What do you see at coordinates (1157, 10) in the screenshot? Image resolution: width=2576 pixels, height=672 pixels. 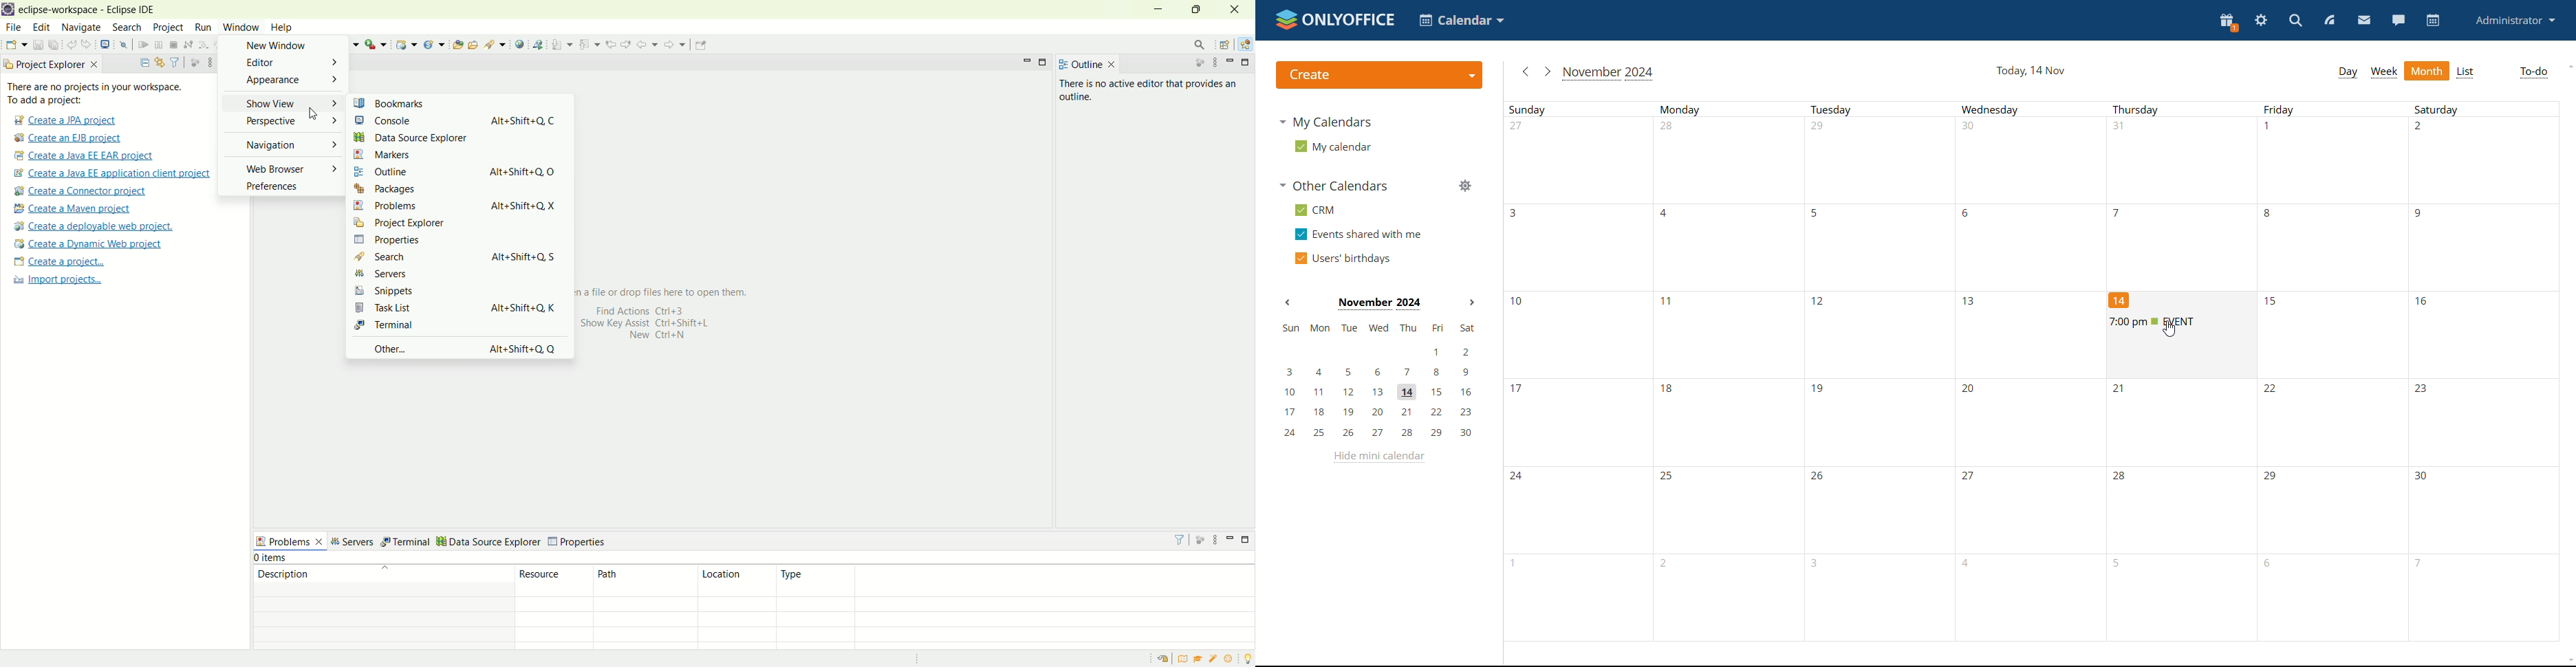 I see `minimize` at bounding box center [1157, 10].